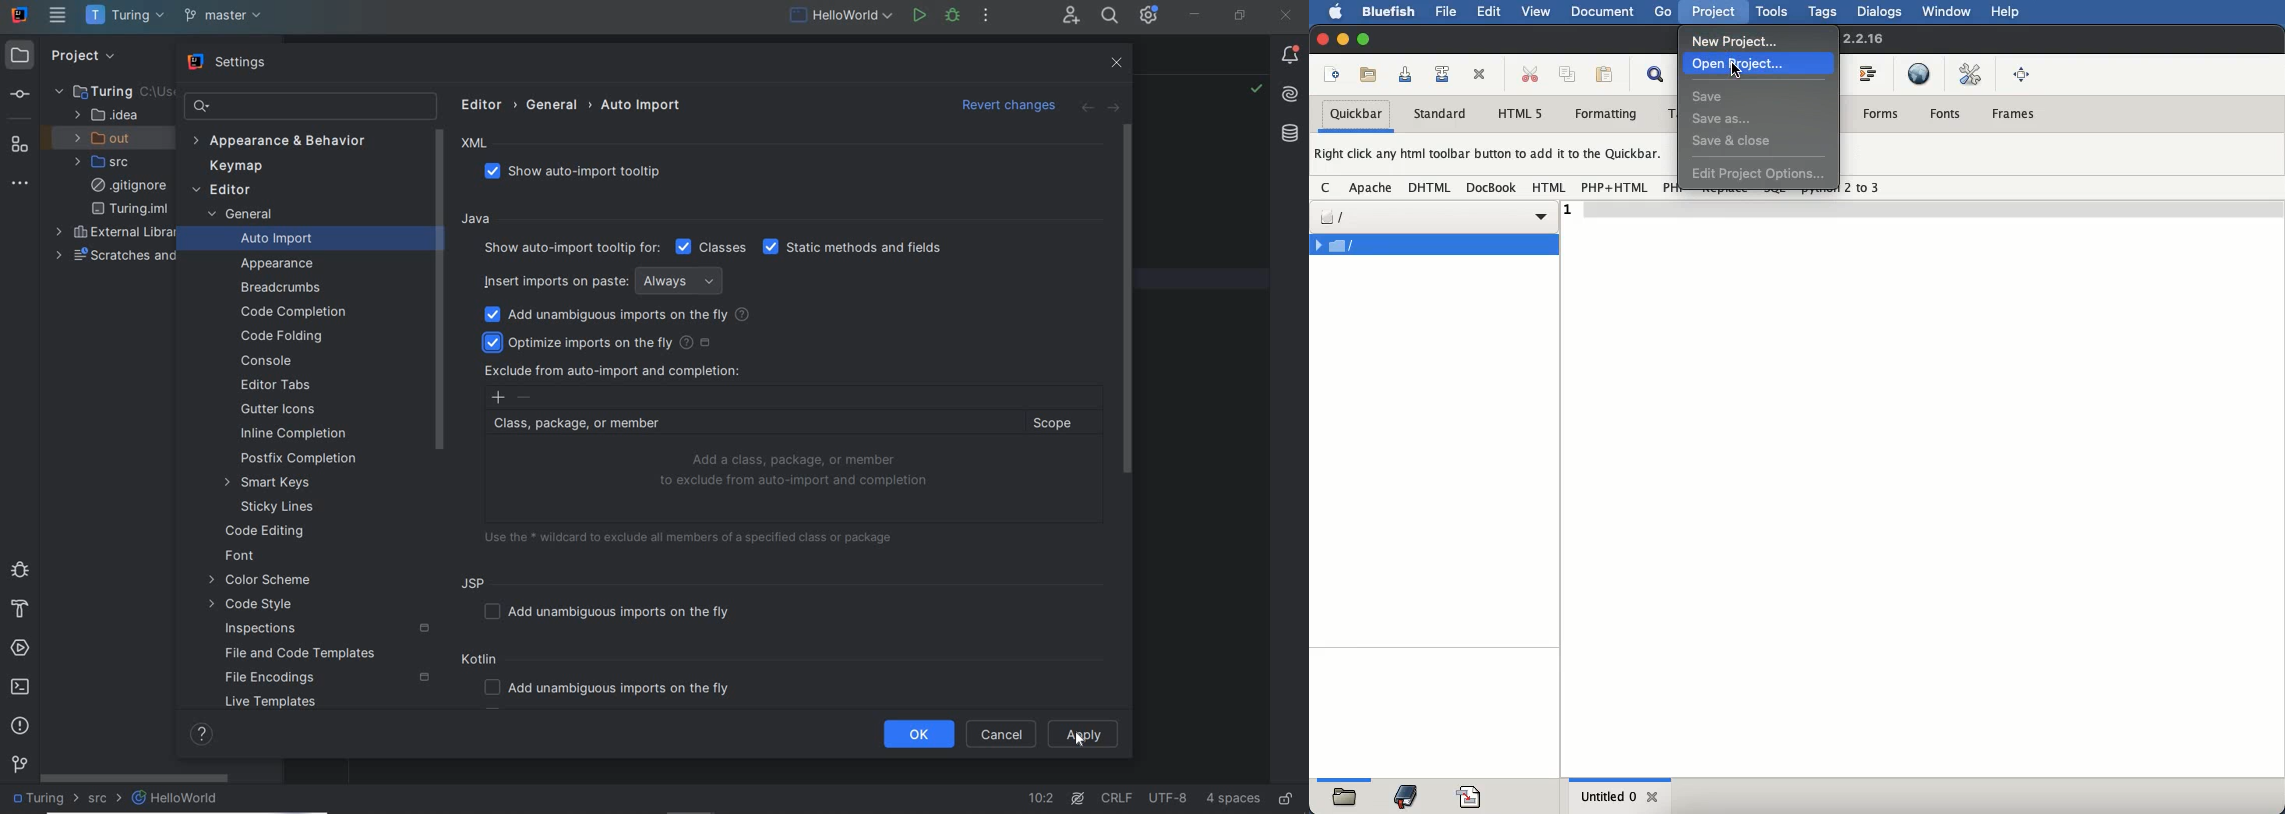  What do you see at coordinates (20, 725) in the screenshot?
I see `problems` at bounding box center [20, 725].